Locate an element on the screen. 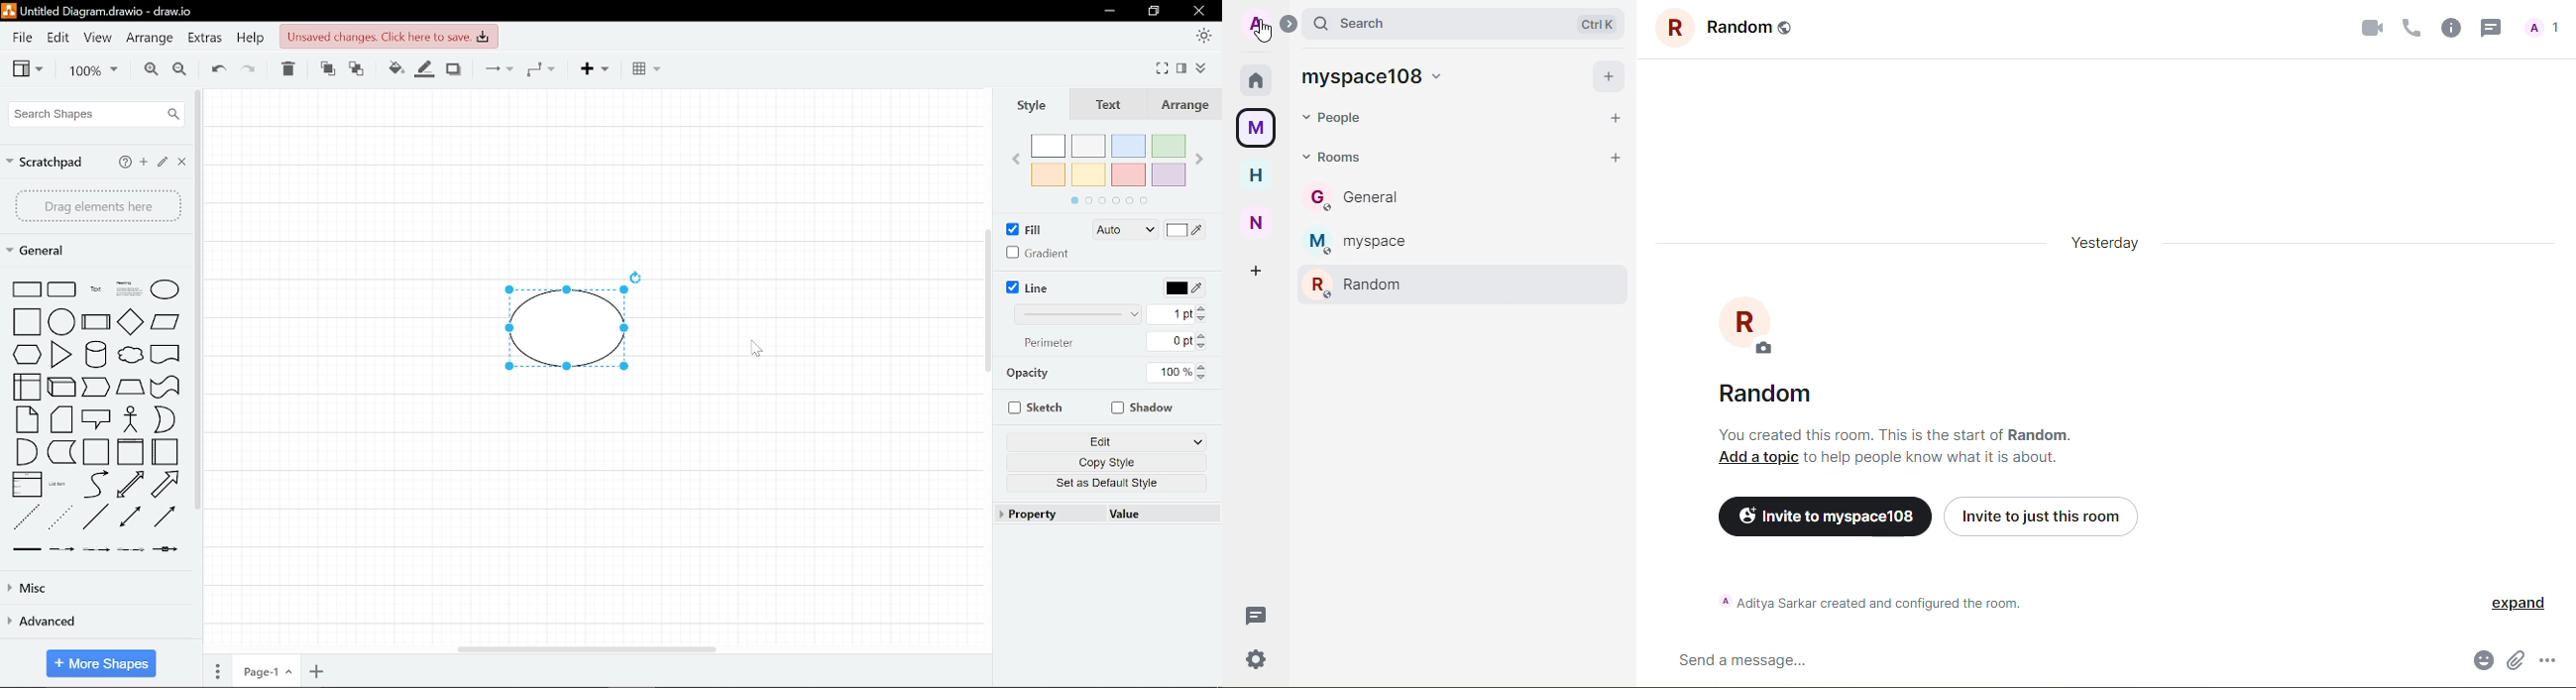  and is located at coordinates (26, 453).